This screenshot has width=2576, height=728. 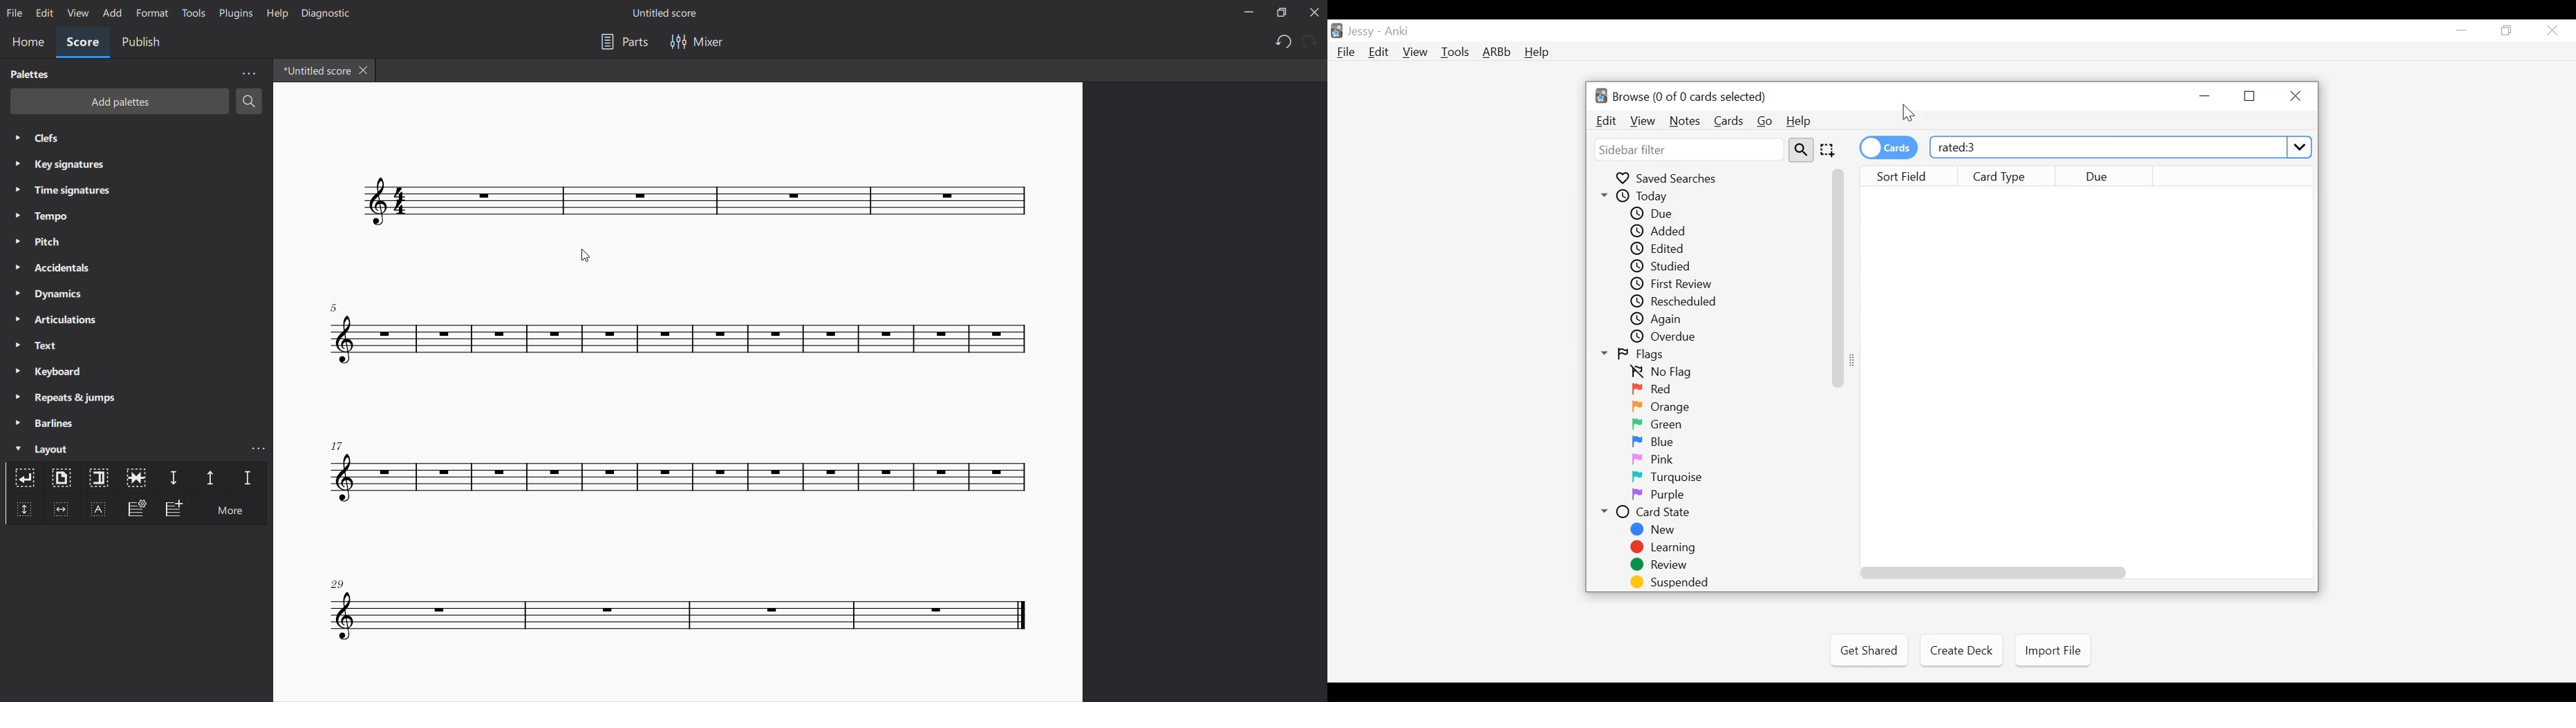 What do you see at coordinates (1661, 495) in the screenshot?
I see `Purple` at bounding box center [1661, 495].